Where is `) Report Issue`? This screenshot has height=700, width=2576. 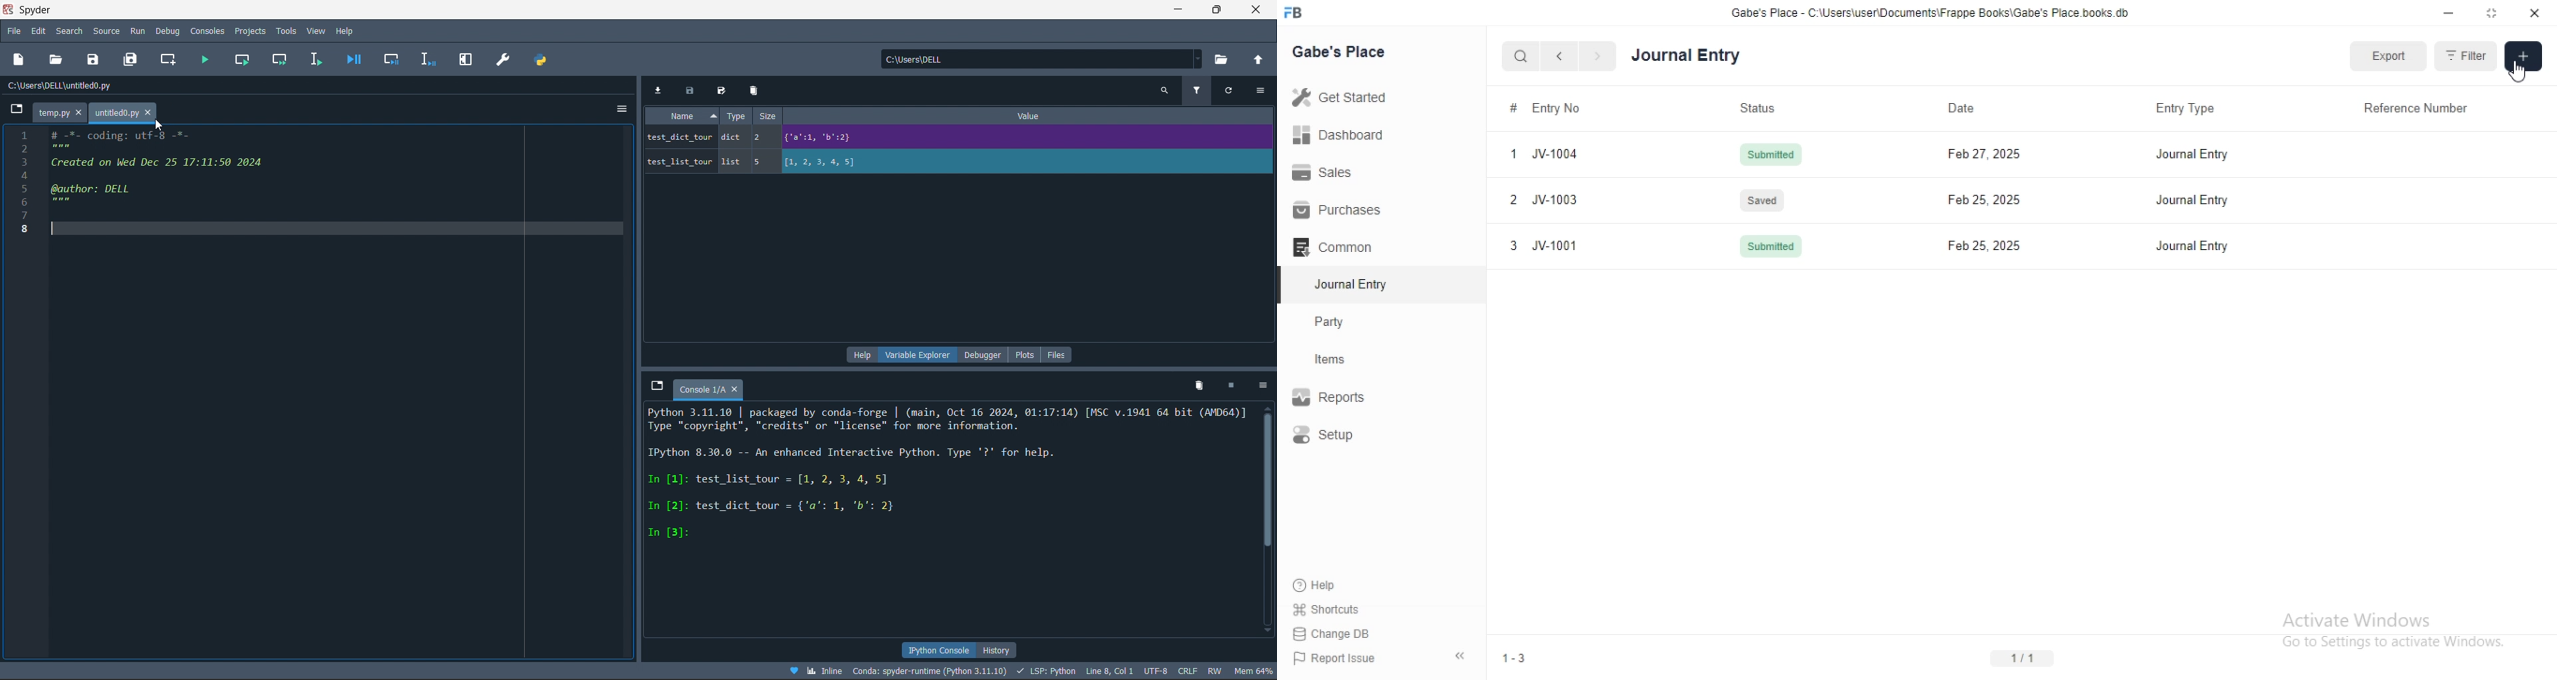
) Report Issue is located at coordinates (1336, 659).